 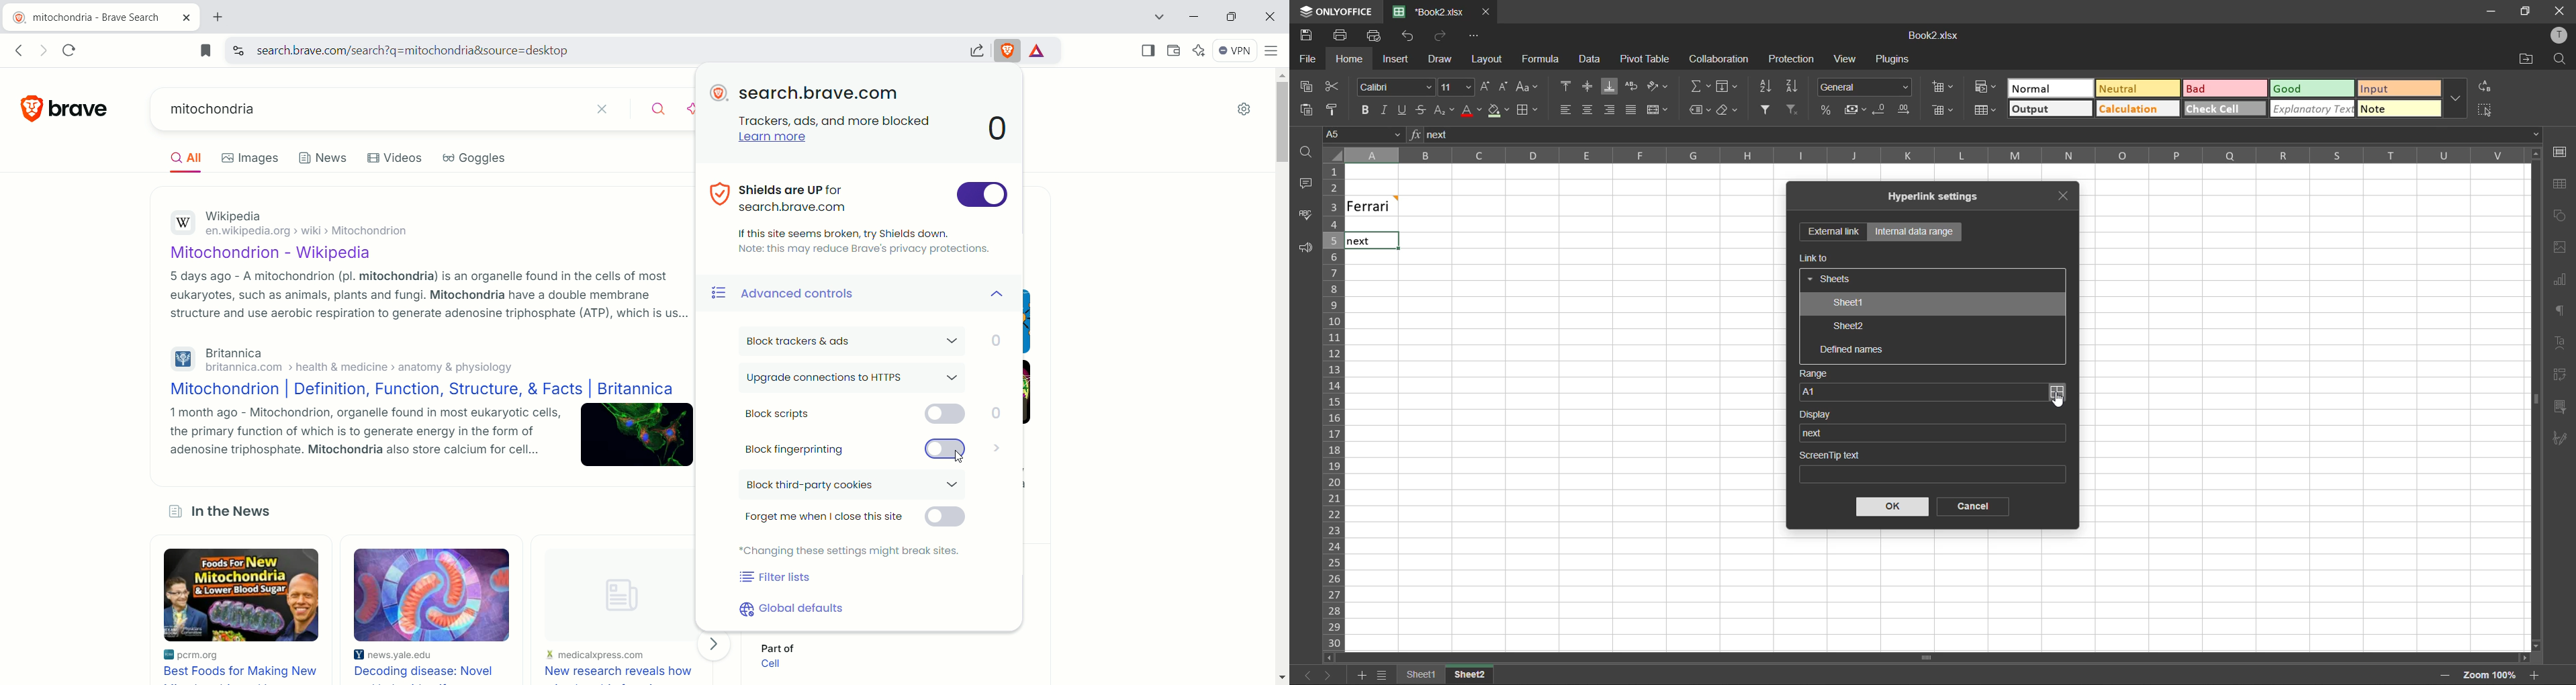 What do you see at coordinates (596, 655) in the screenshot?
I see `medicalxpress.com` at bounding box center [596, 655].